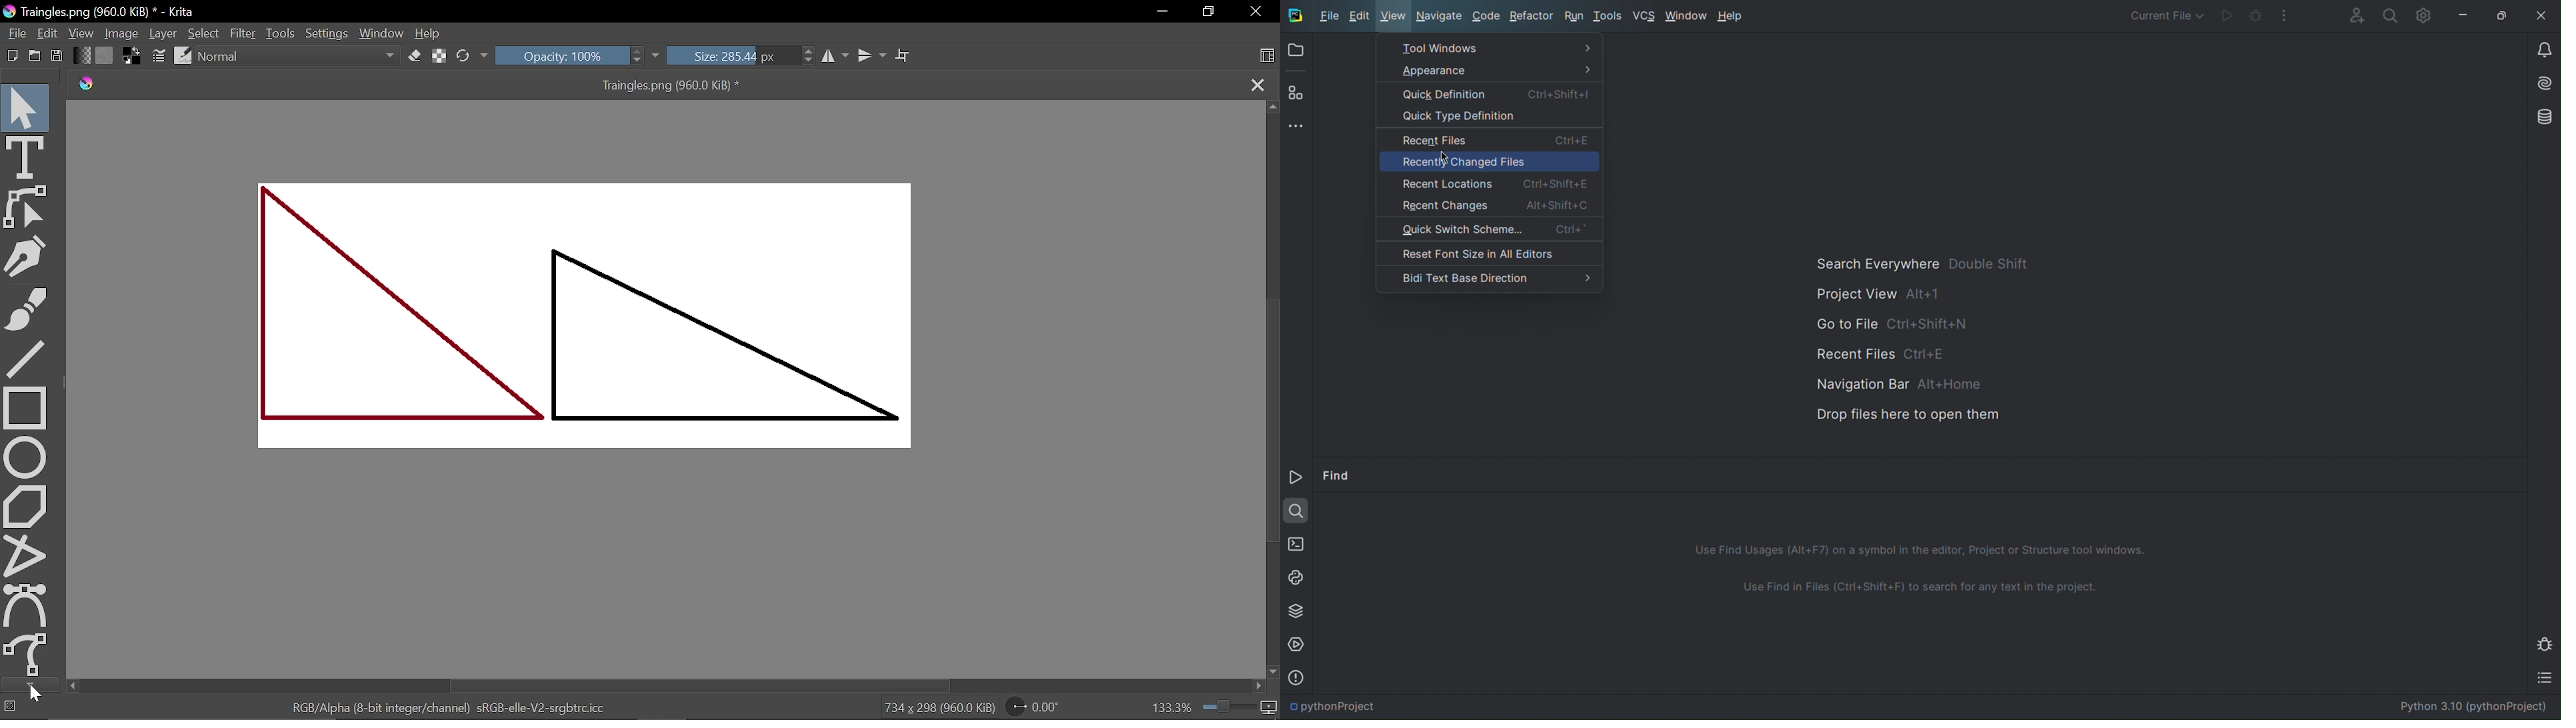 The width and height of the screenshot is (2576, 728). Describe the element at coordinates (1489, 277) in the screenshot. I see `Bidi Text Base Direction` at that location.